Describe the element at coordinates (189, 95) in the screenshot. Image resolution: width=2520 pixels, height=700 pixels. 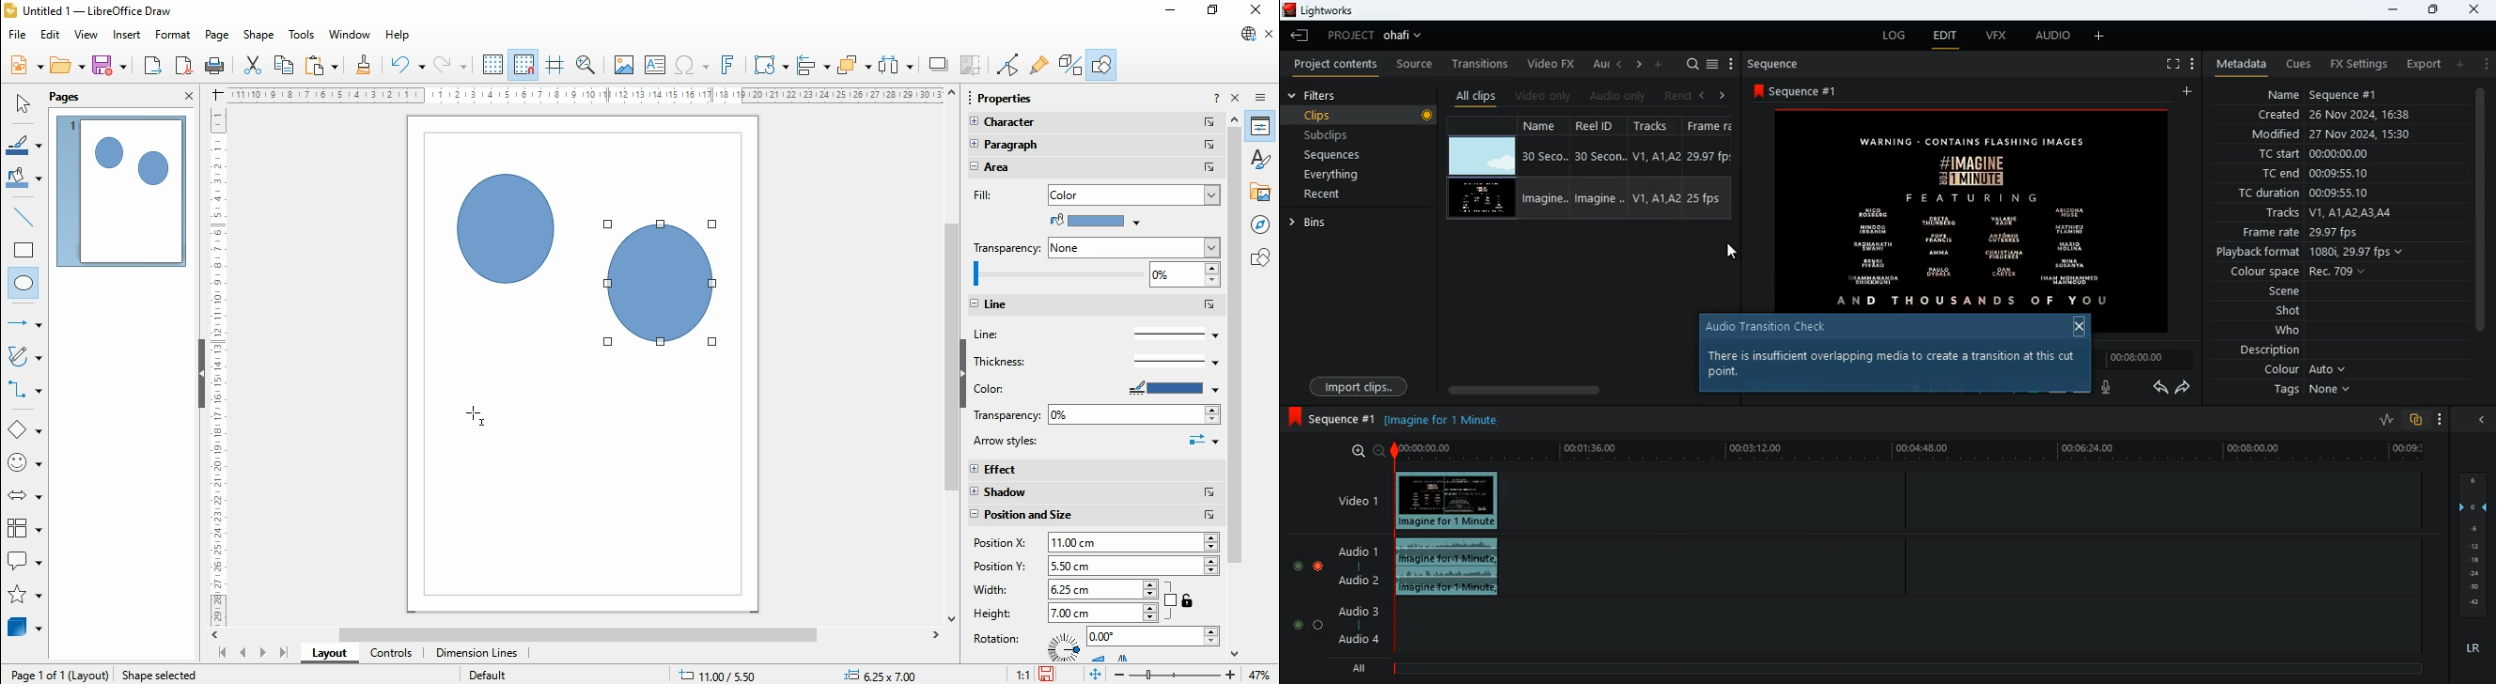
I see `close panel` at that location.